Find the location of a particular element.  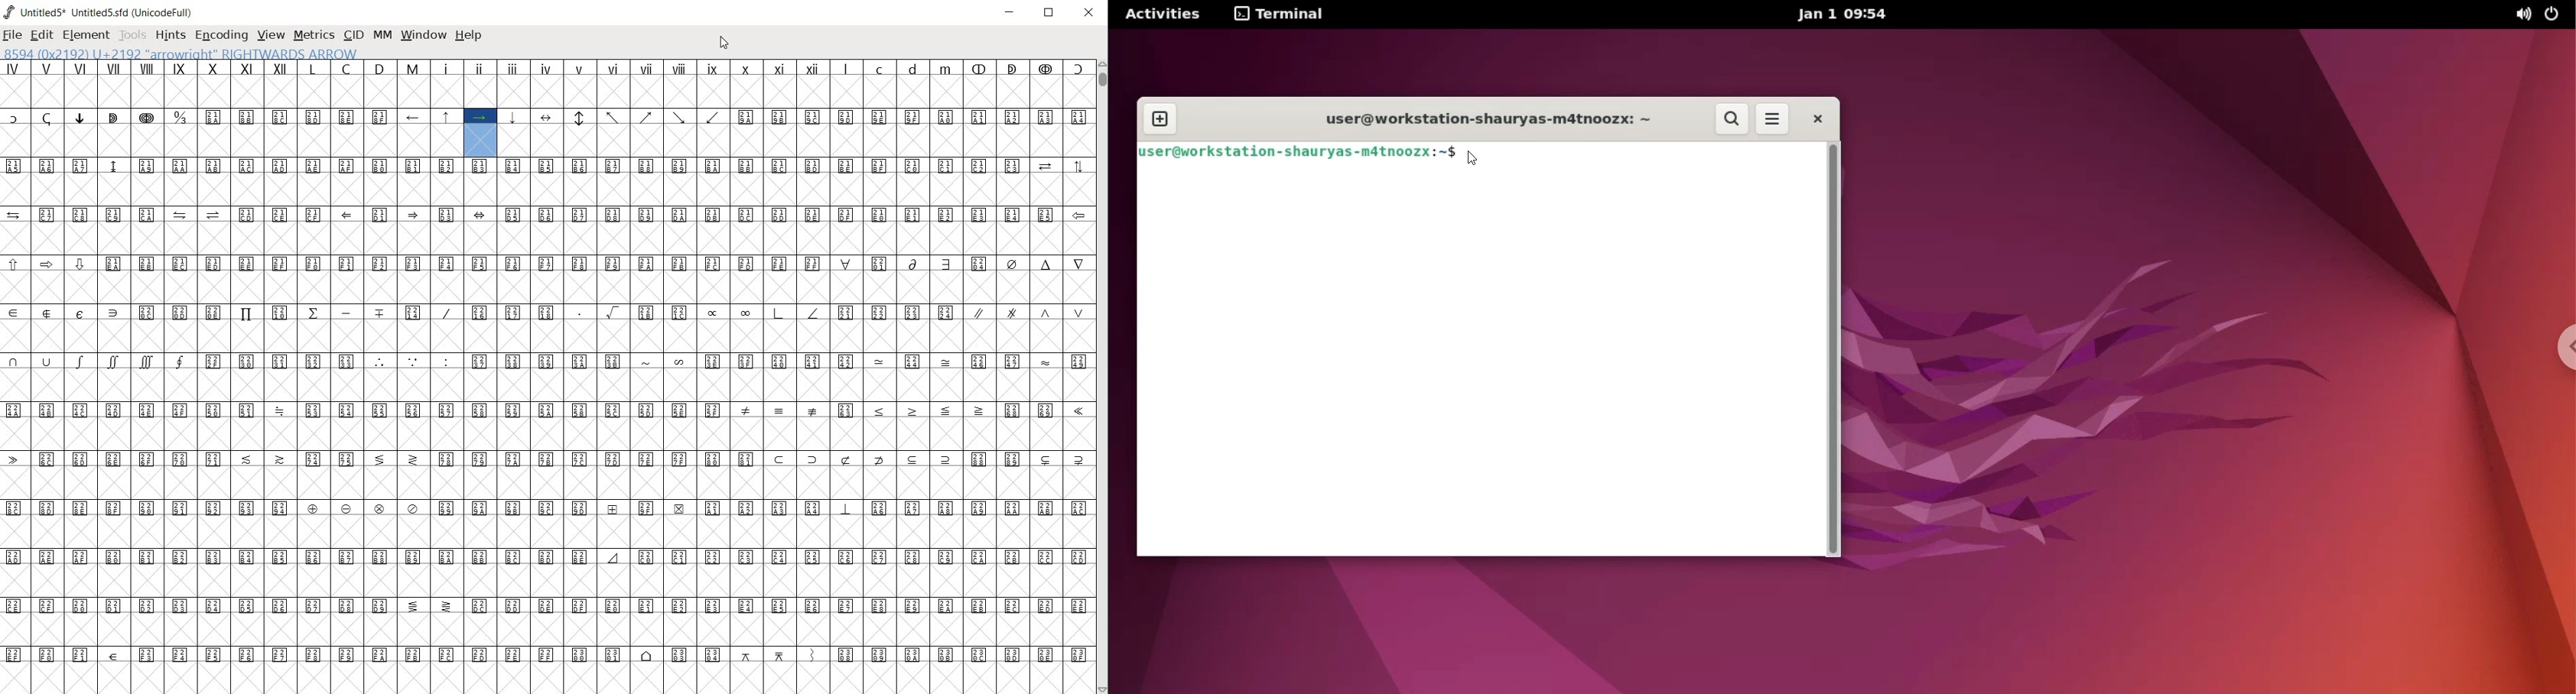

ENCODING is located at coordinates (221, 36).